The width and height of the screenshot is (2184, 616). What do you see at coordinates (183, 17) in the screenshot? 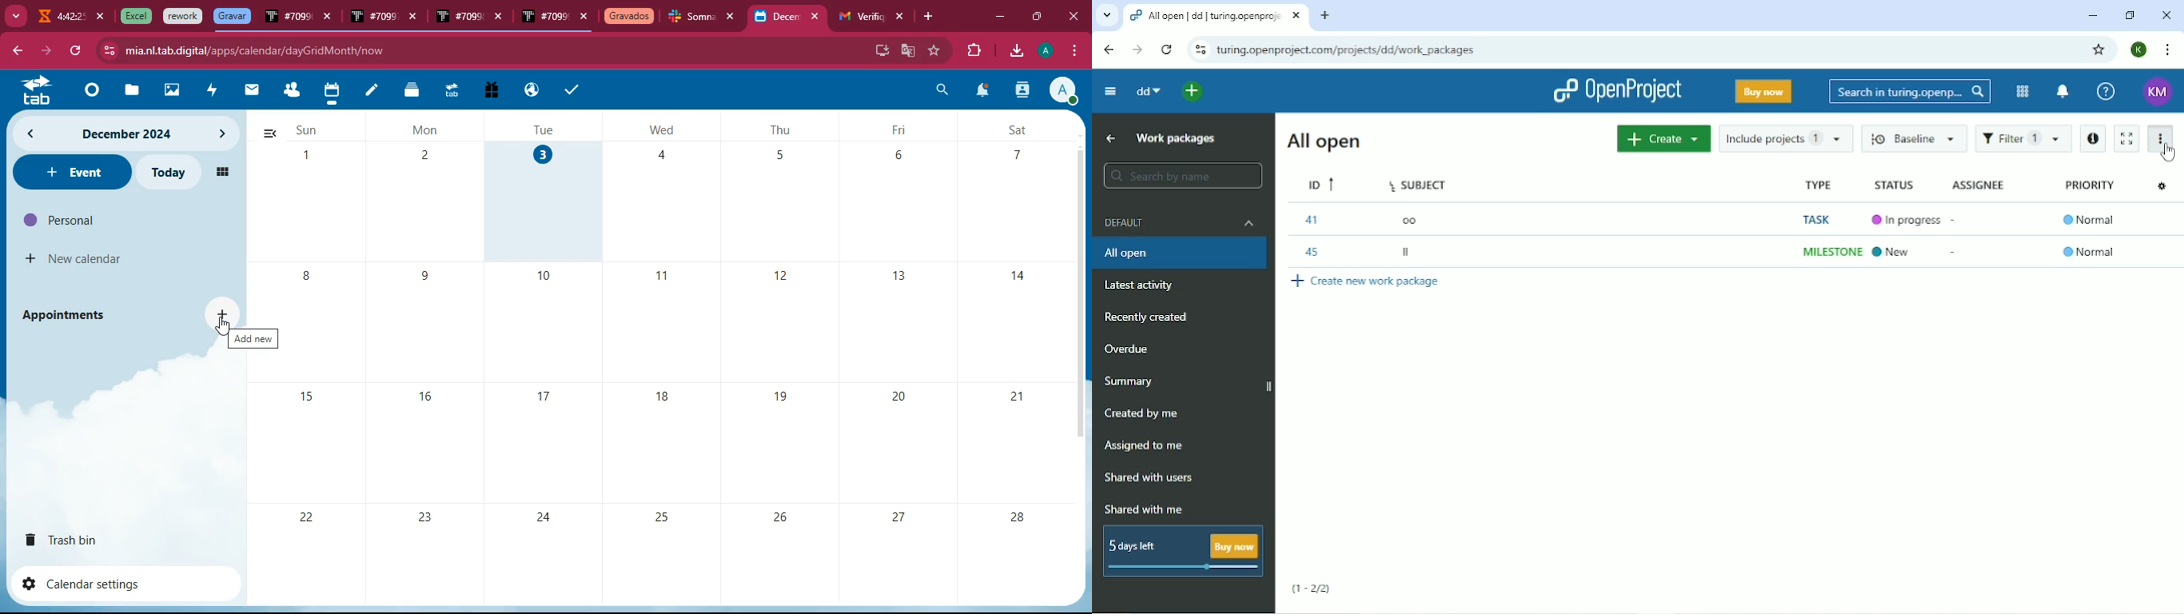
I see `tab` at bounding box center [183, 17].